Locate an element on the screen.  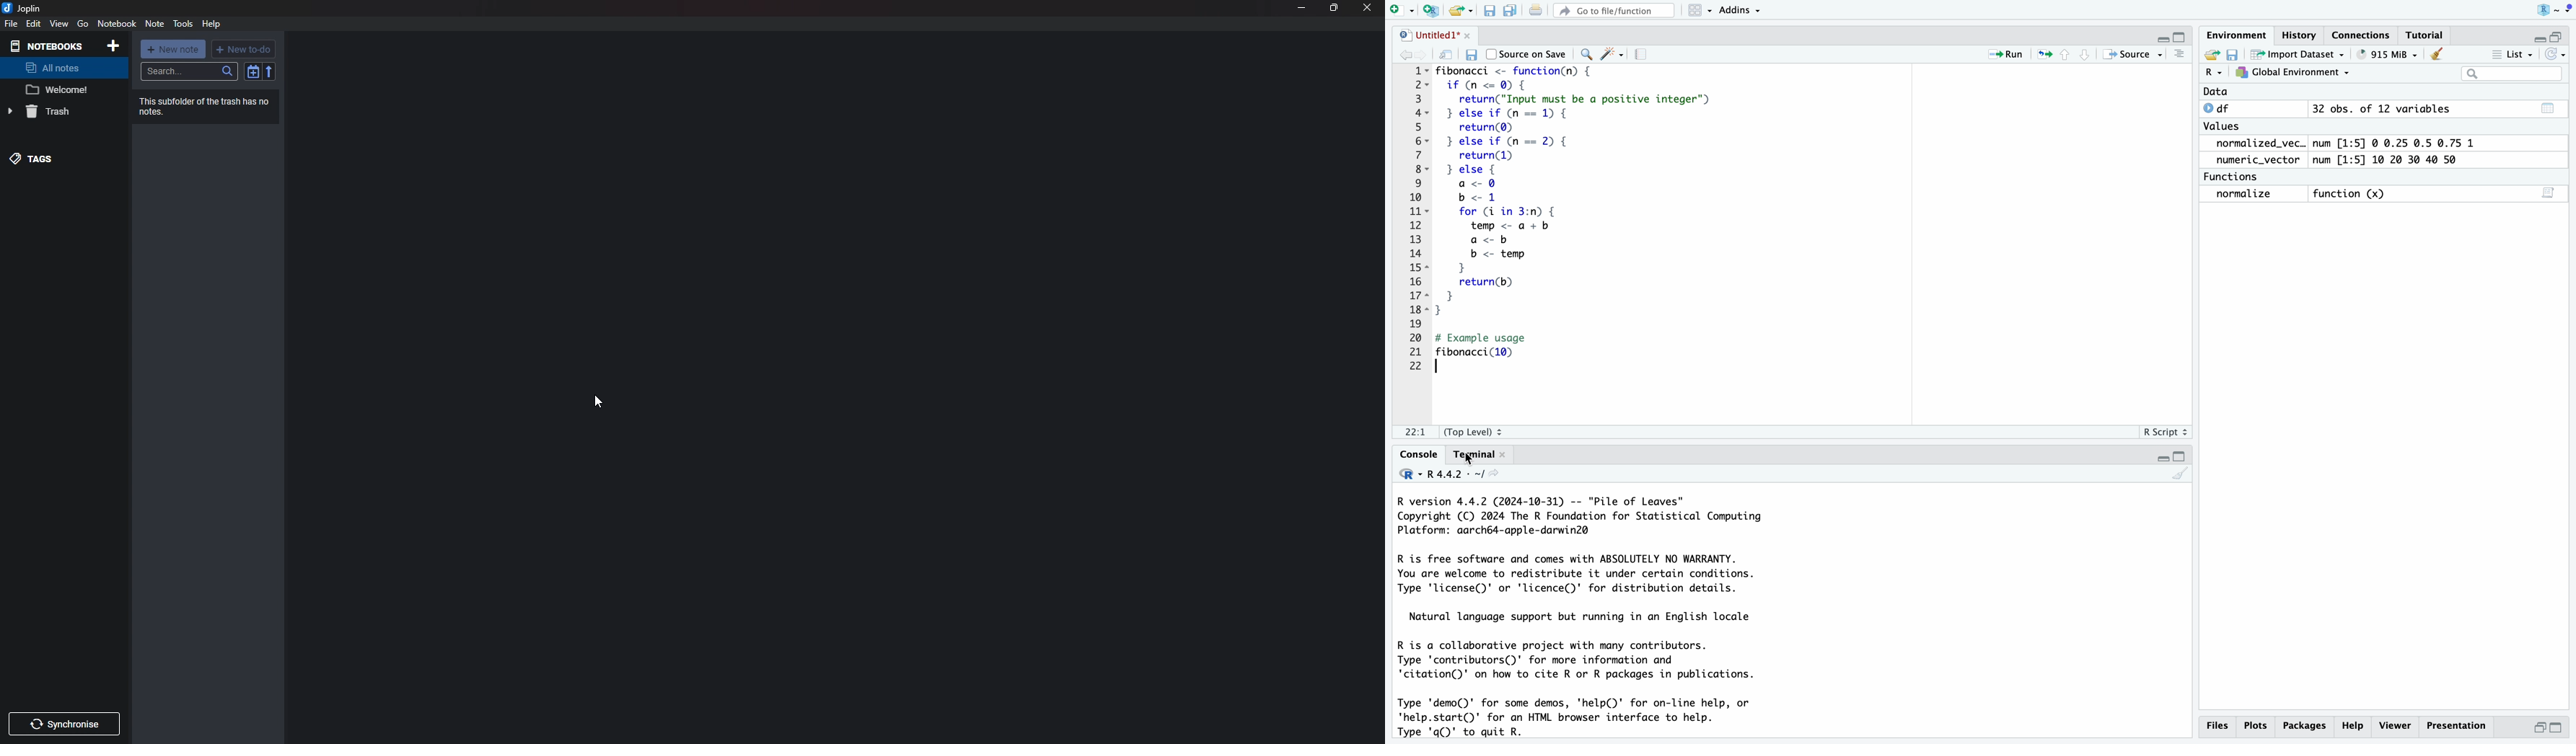
search field is located at coordinates (2516, 74).